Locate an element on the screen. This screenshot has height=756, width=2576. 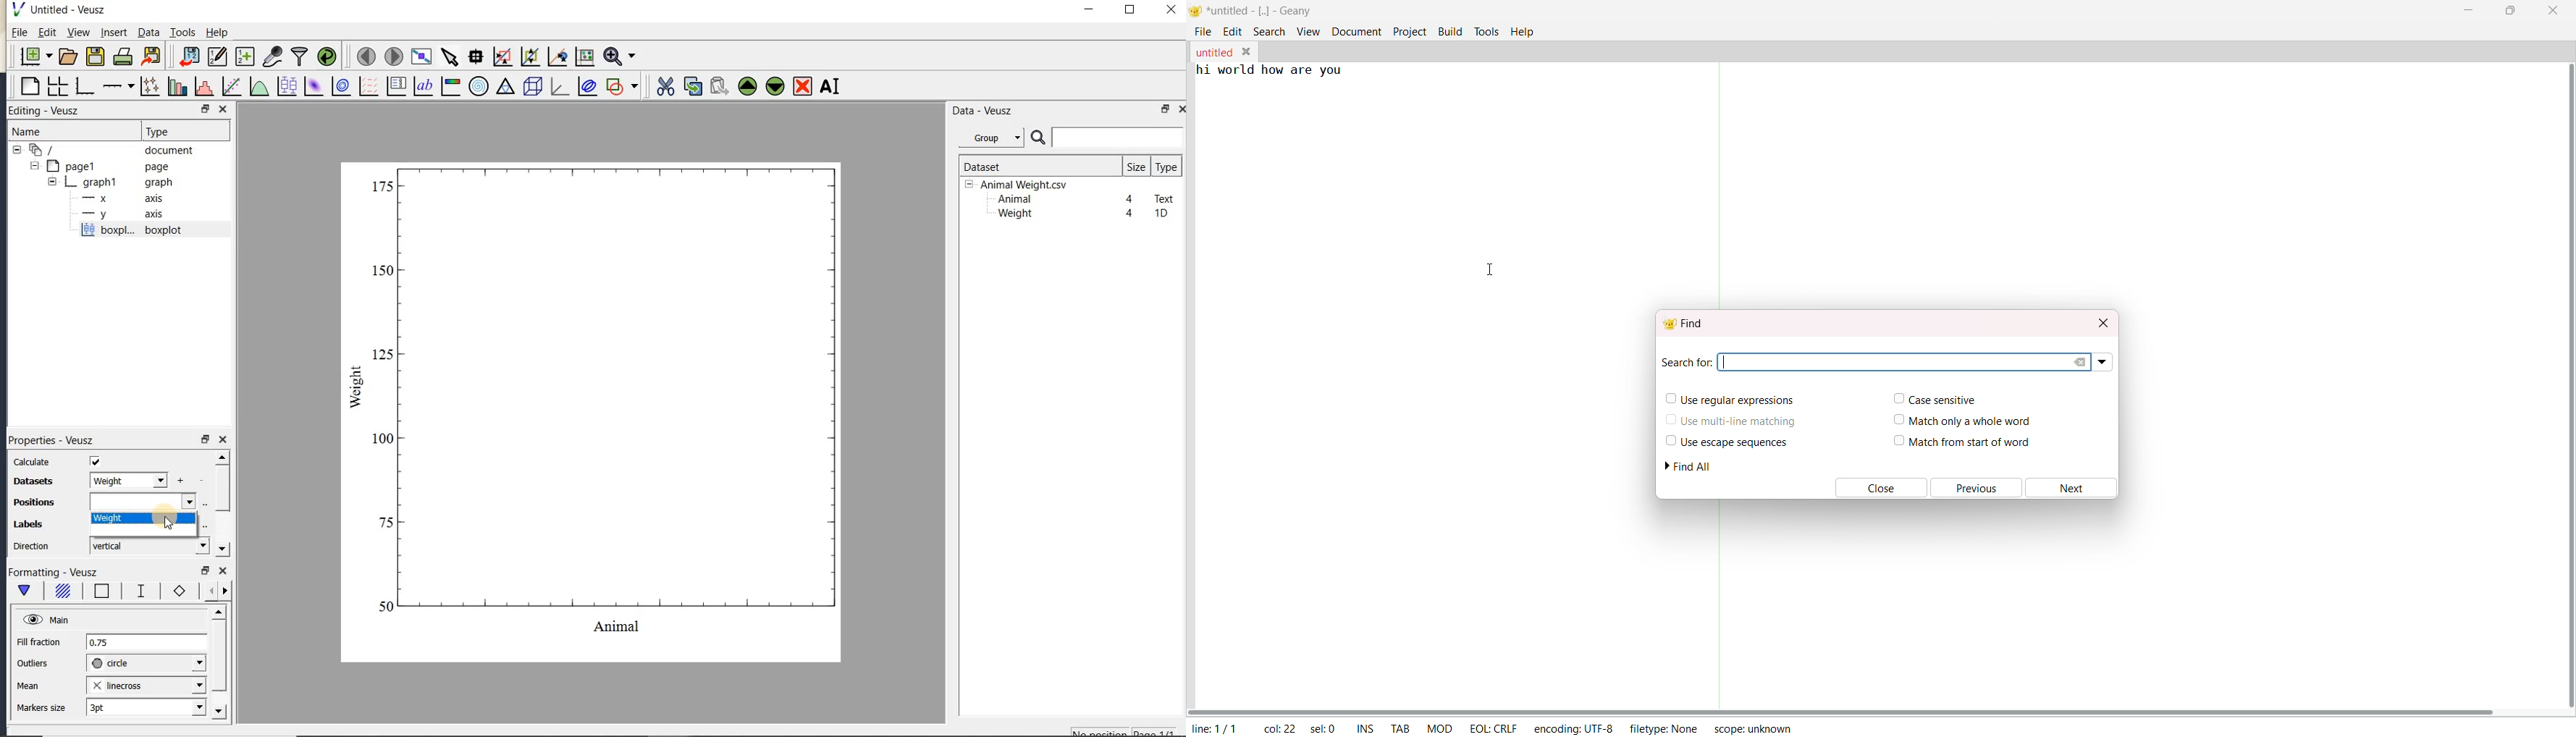
outliers is located at coordinates (33, 664).